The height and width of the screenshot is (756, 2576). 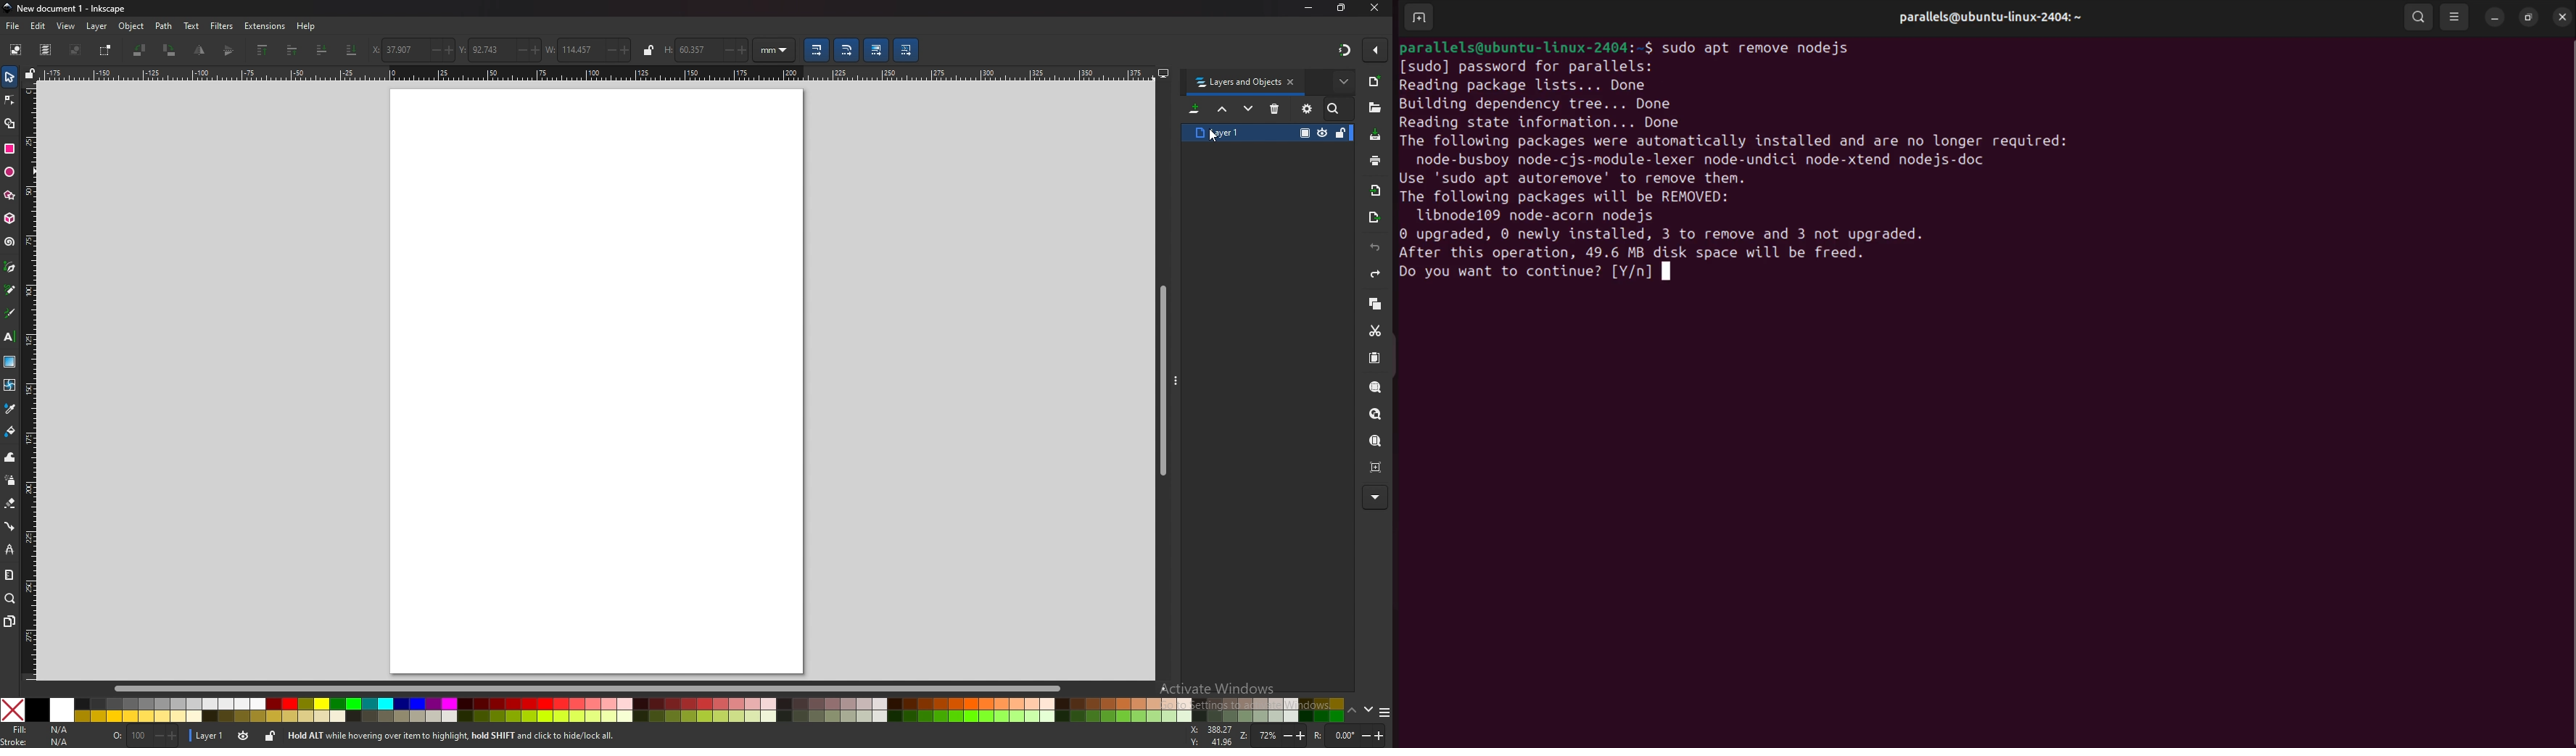 I want to click on calligrapghy, so click(x=9, y=313).